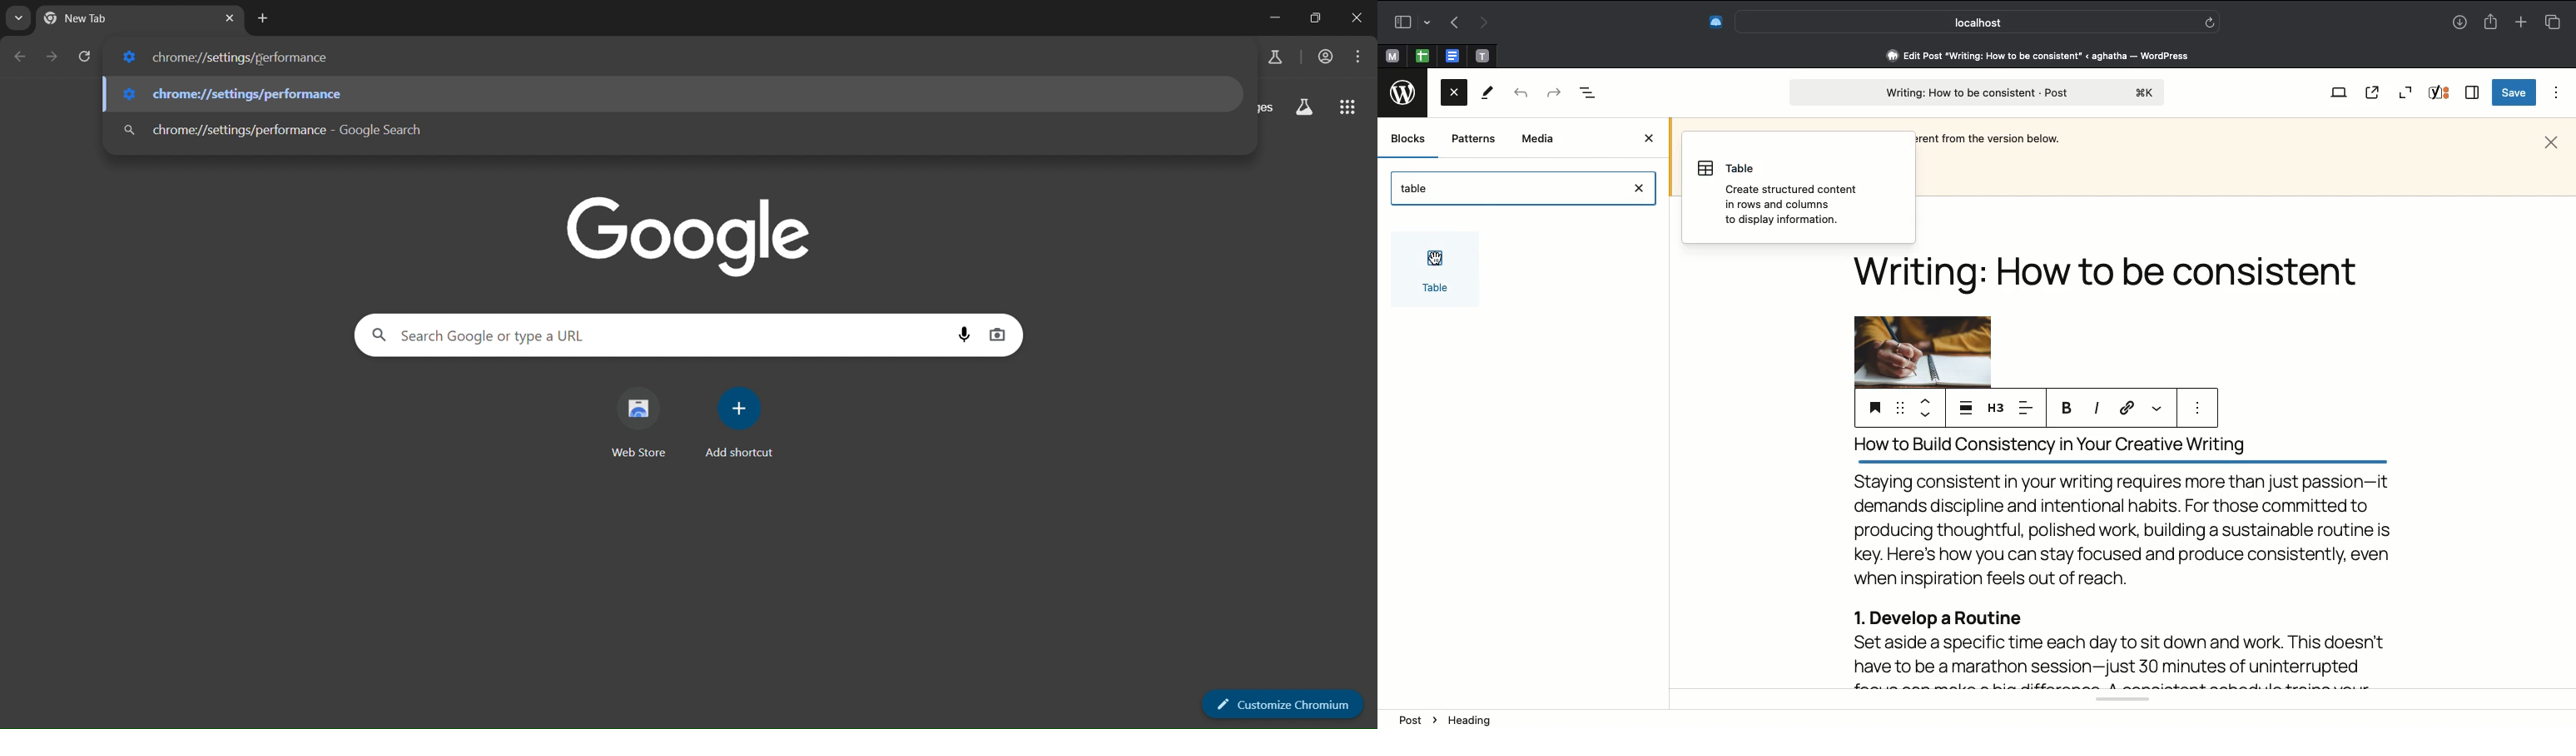  I want to click on Bold, so click(2067, 407).